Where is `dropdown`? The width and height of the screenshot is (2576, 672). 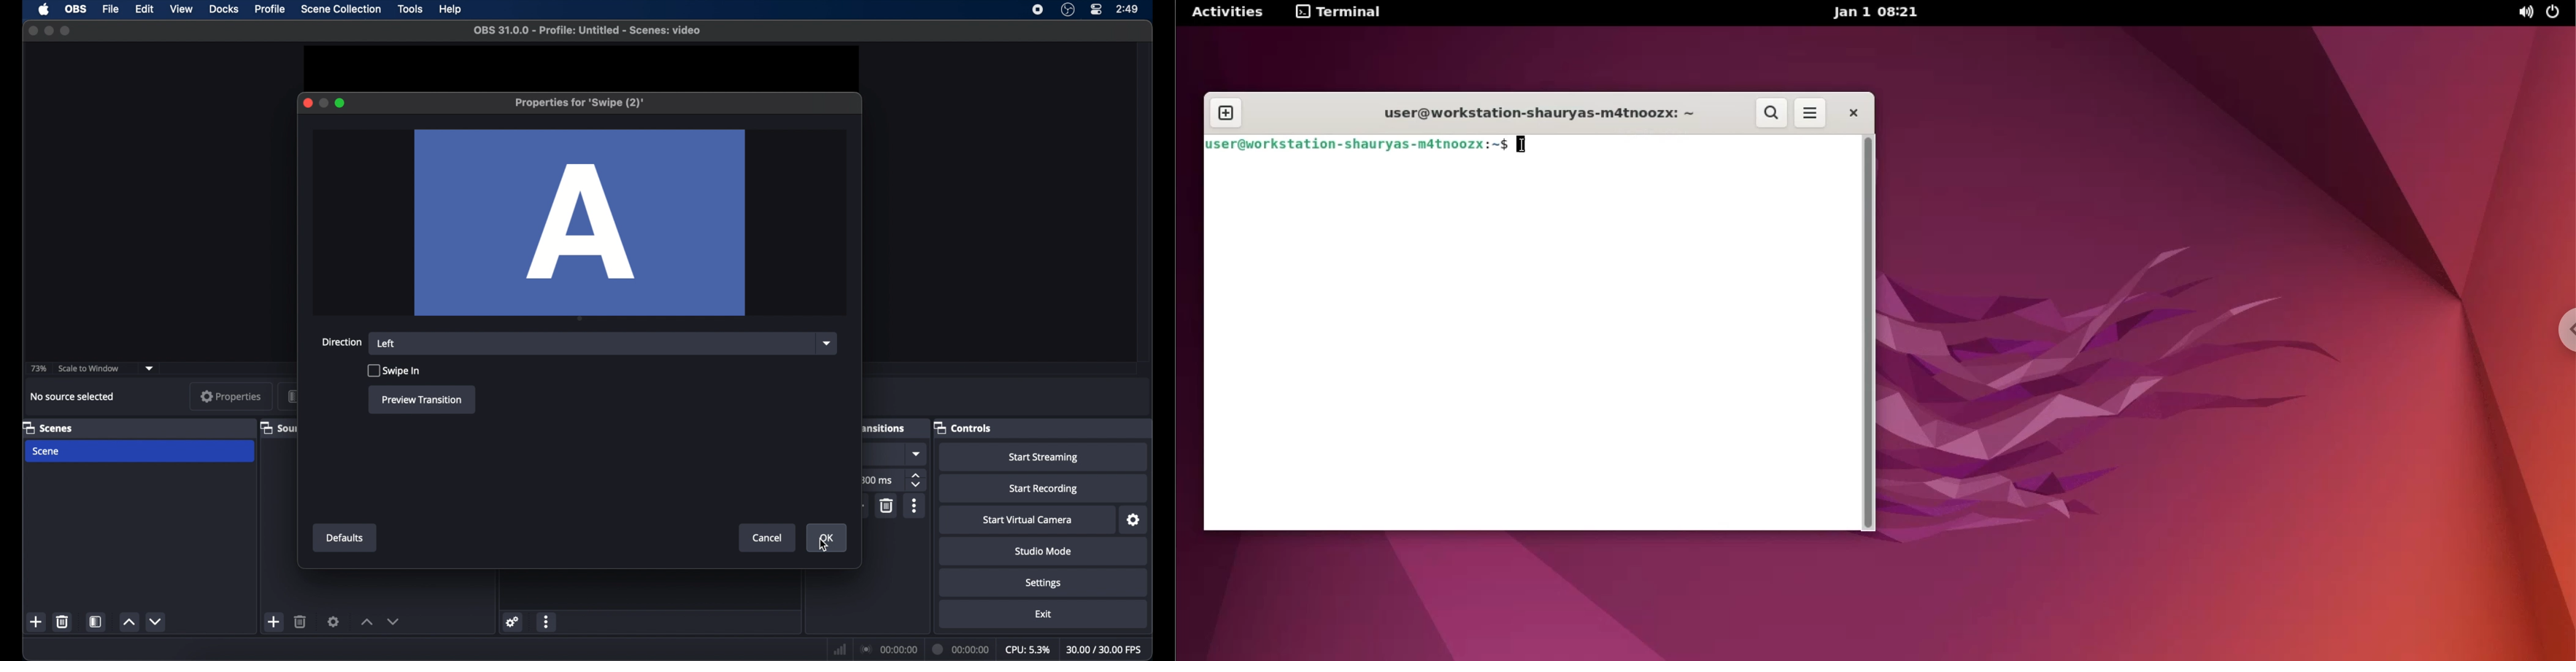 dropdown is located at coordinates (149, 368).